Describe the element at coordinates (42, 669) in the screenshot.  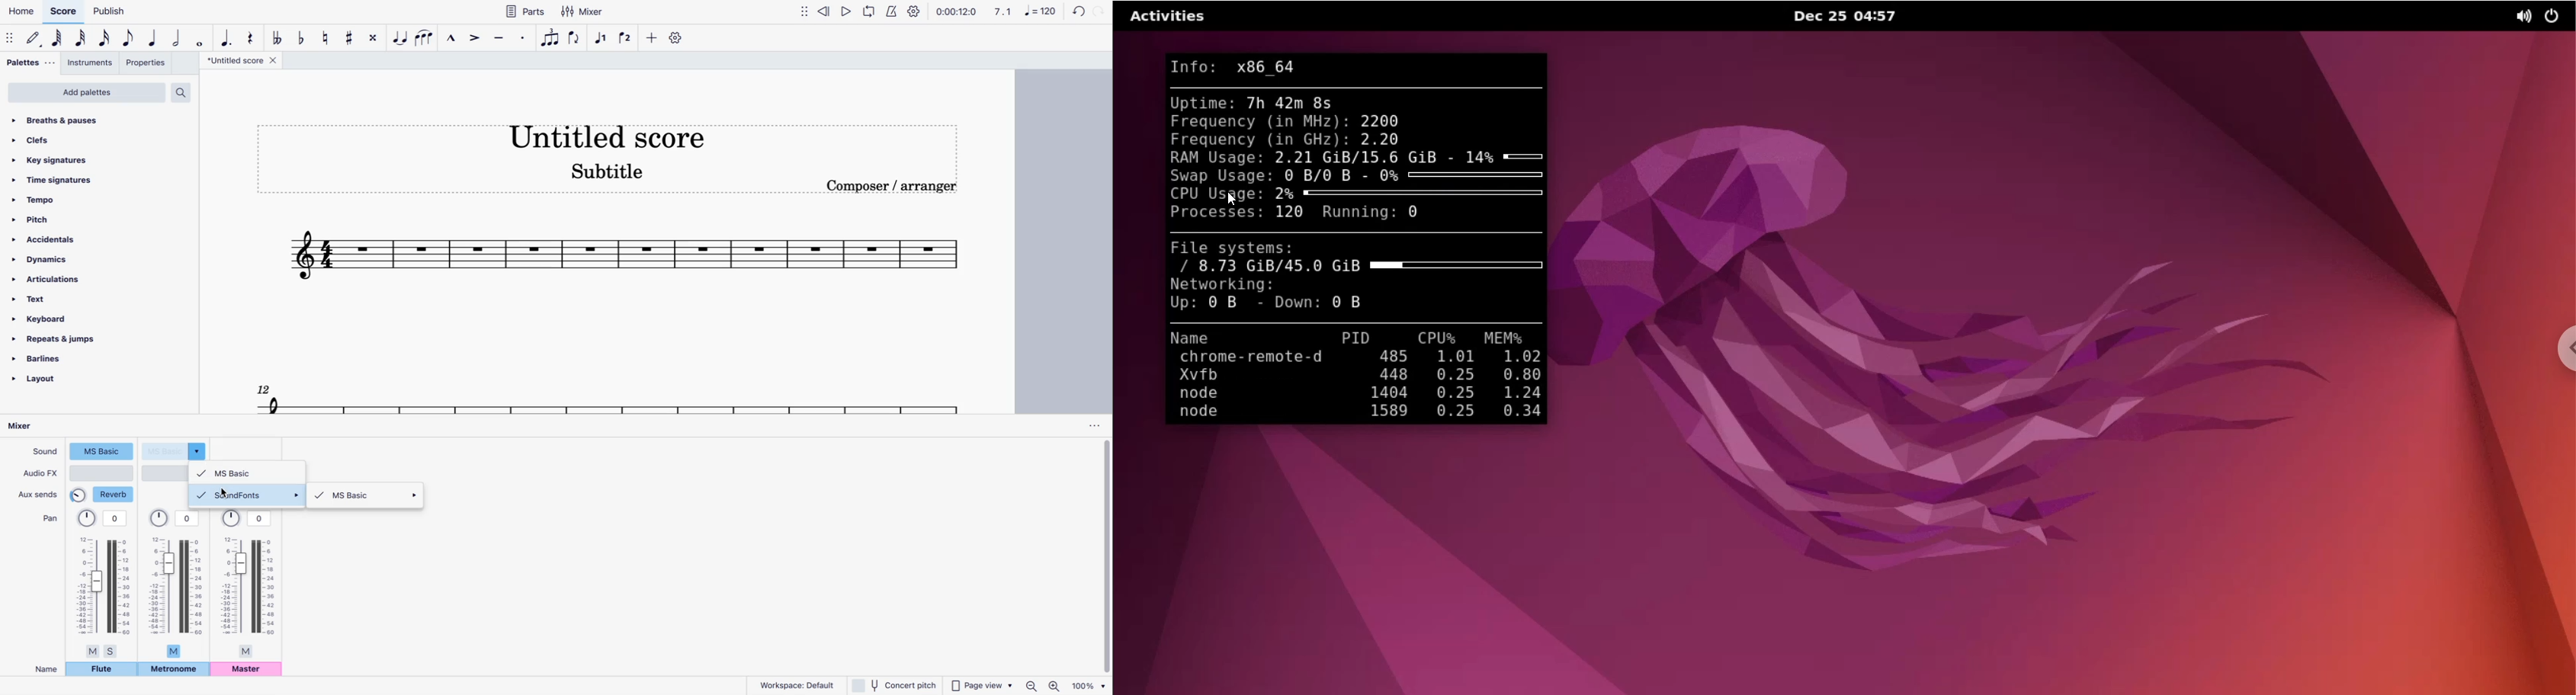
I see `name` at that location.